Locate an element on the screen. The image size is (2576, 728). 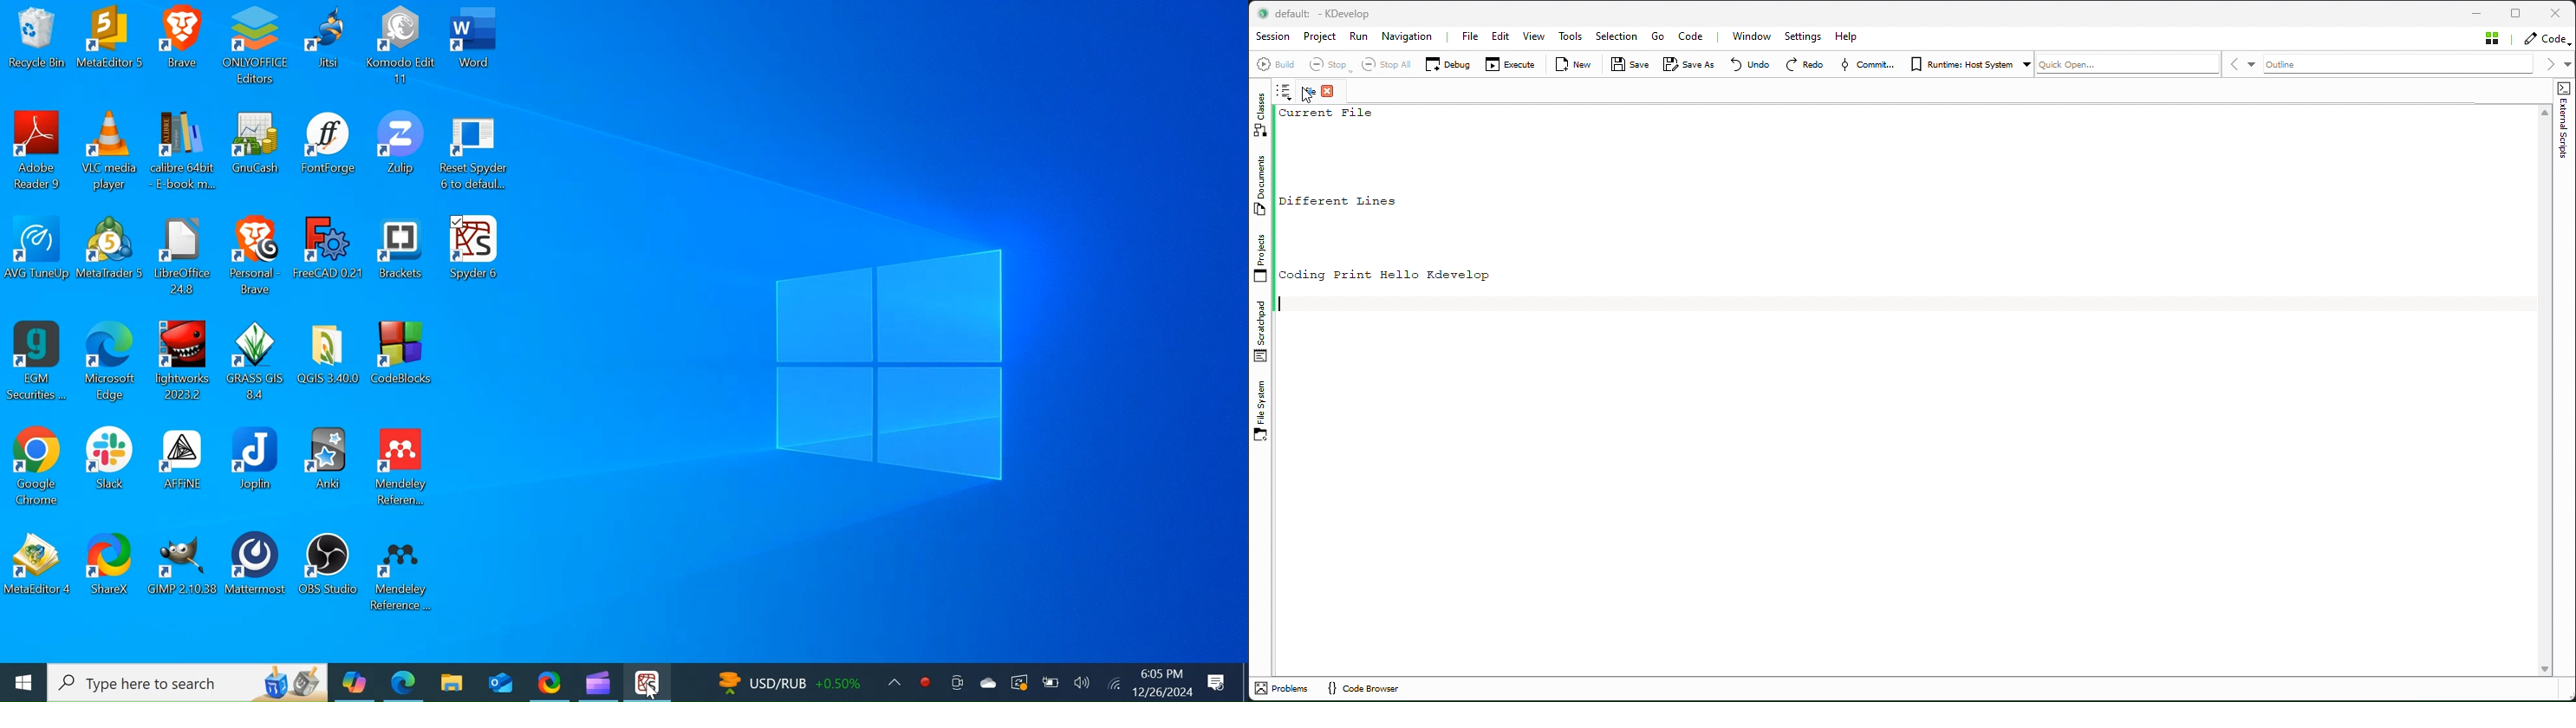
Brave Desktop Icon is located at coordinates (255, 257).